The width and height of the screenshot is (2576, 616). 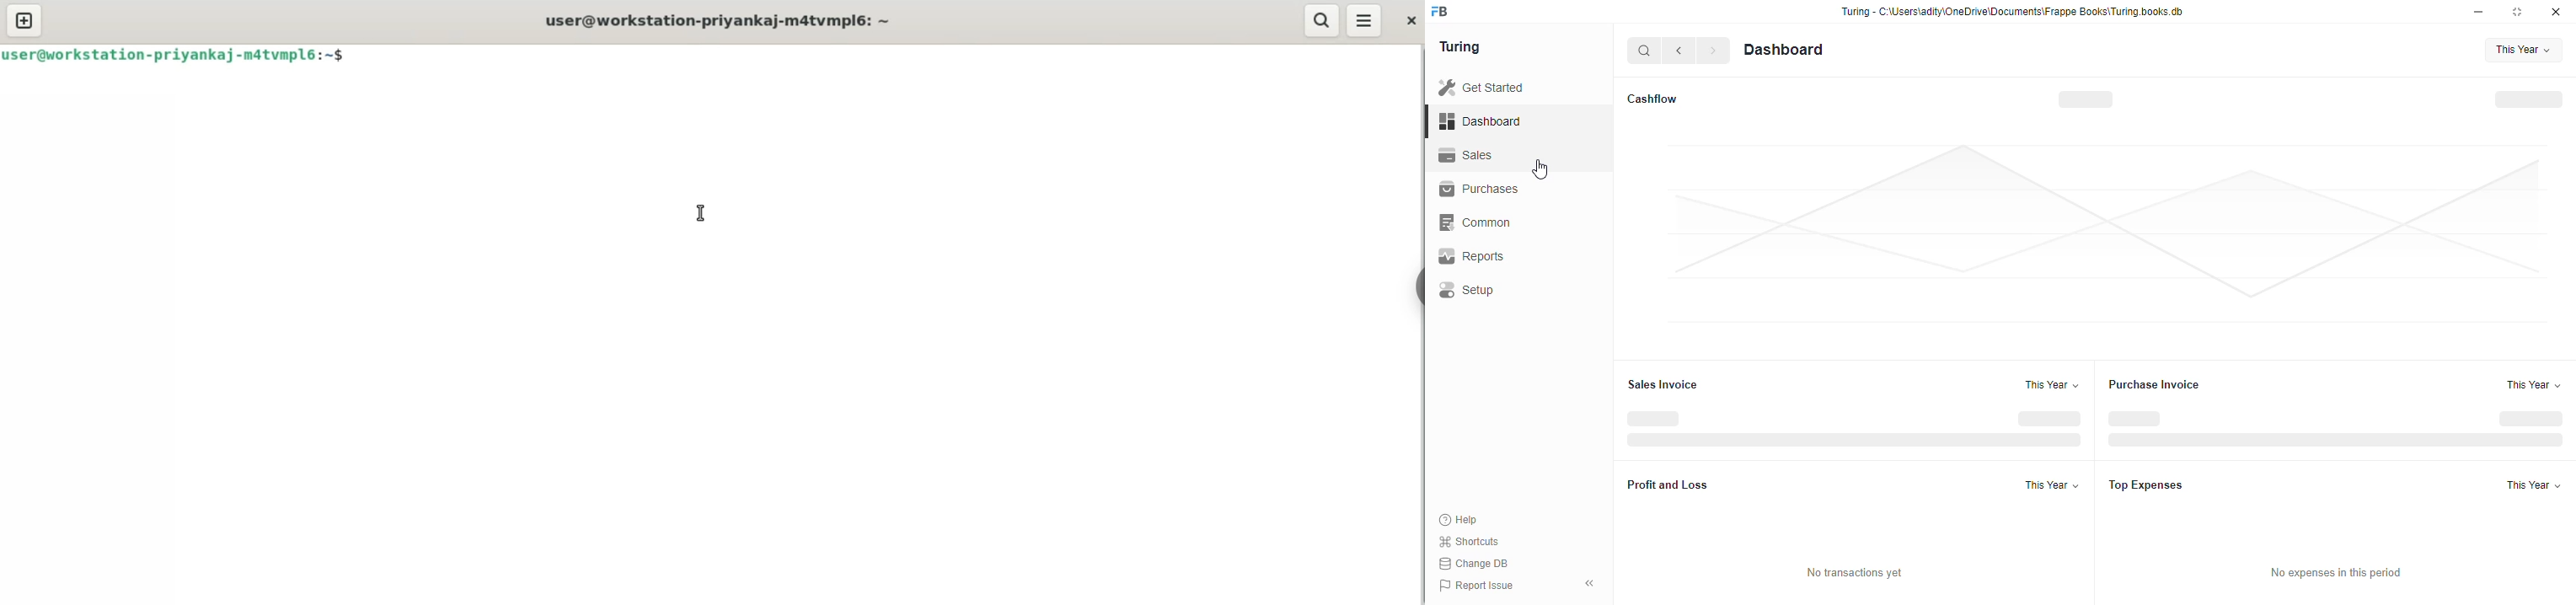 I want to click on Dashboard, so click(x=1786, y=51).